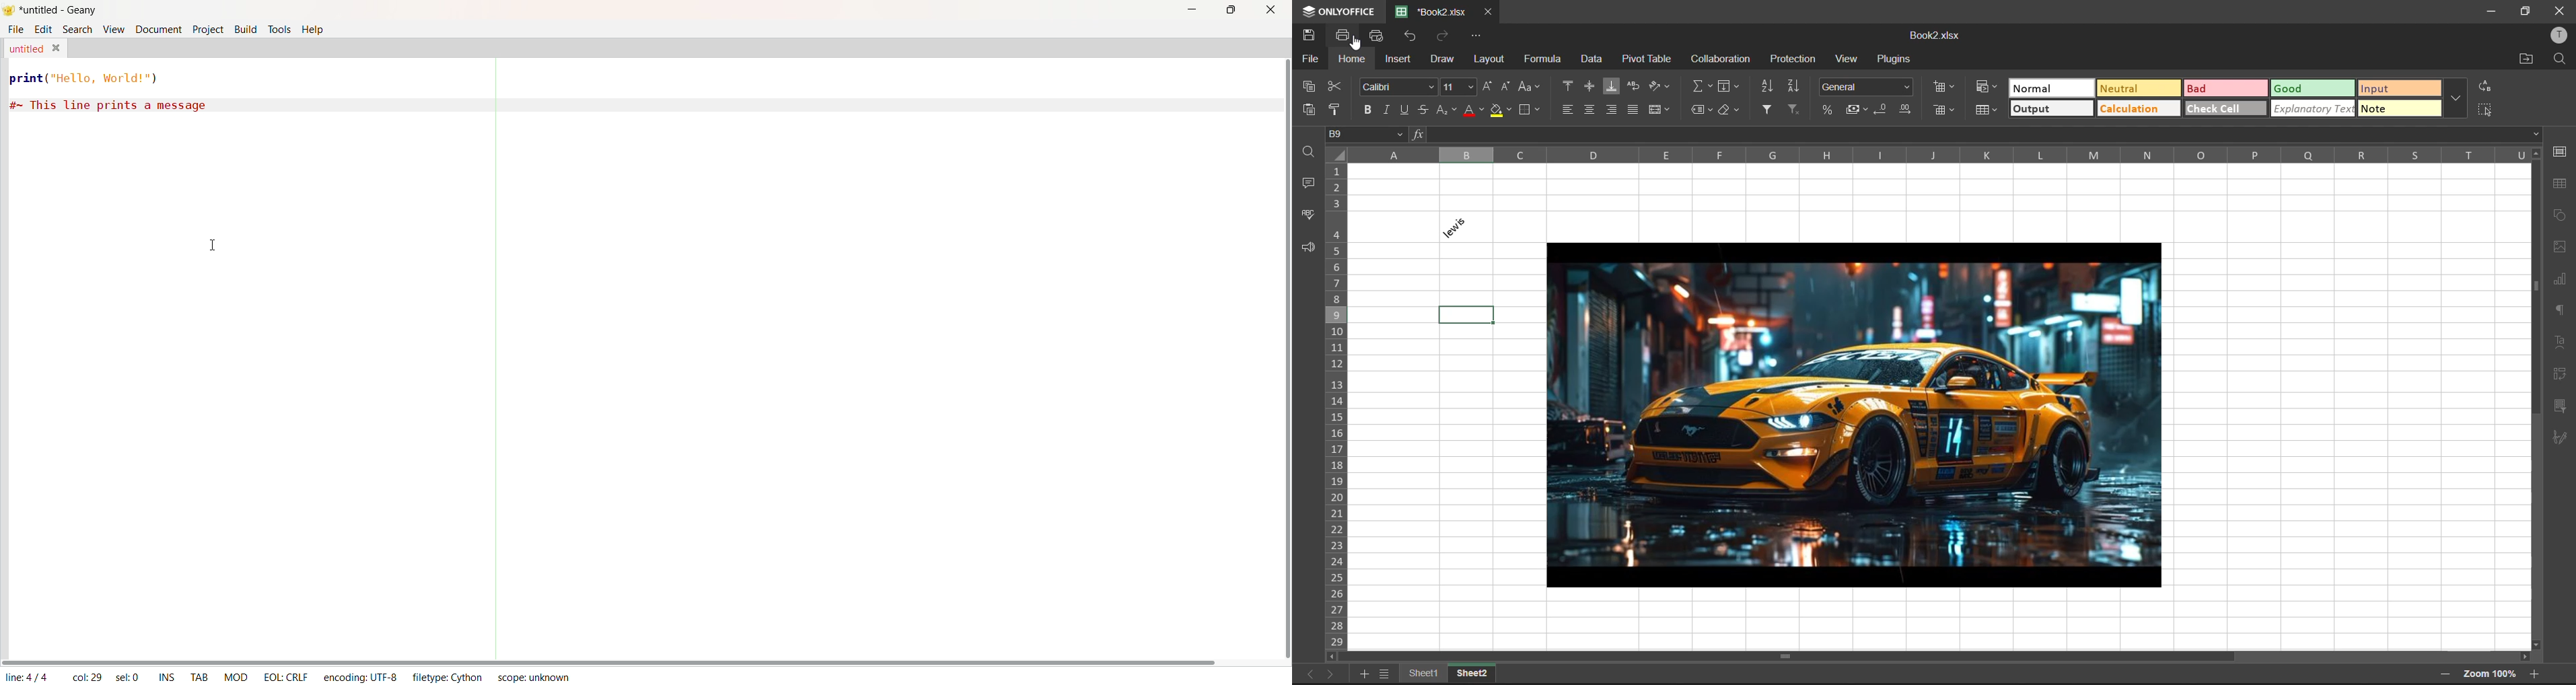  What do you see at coordinates (1337, 407) in the screenshot?
I see `row numbers` at bounding box center [1337, 407].